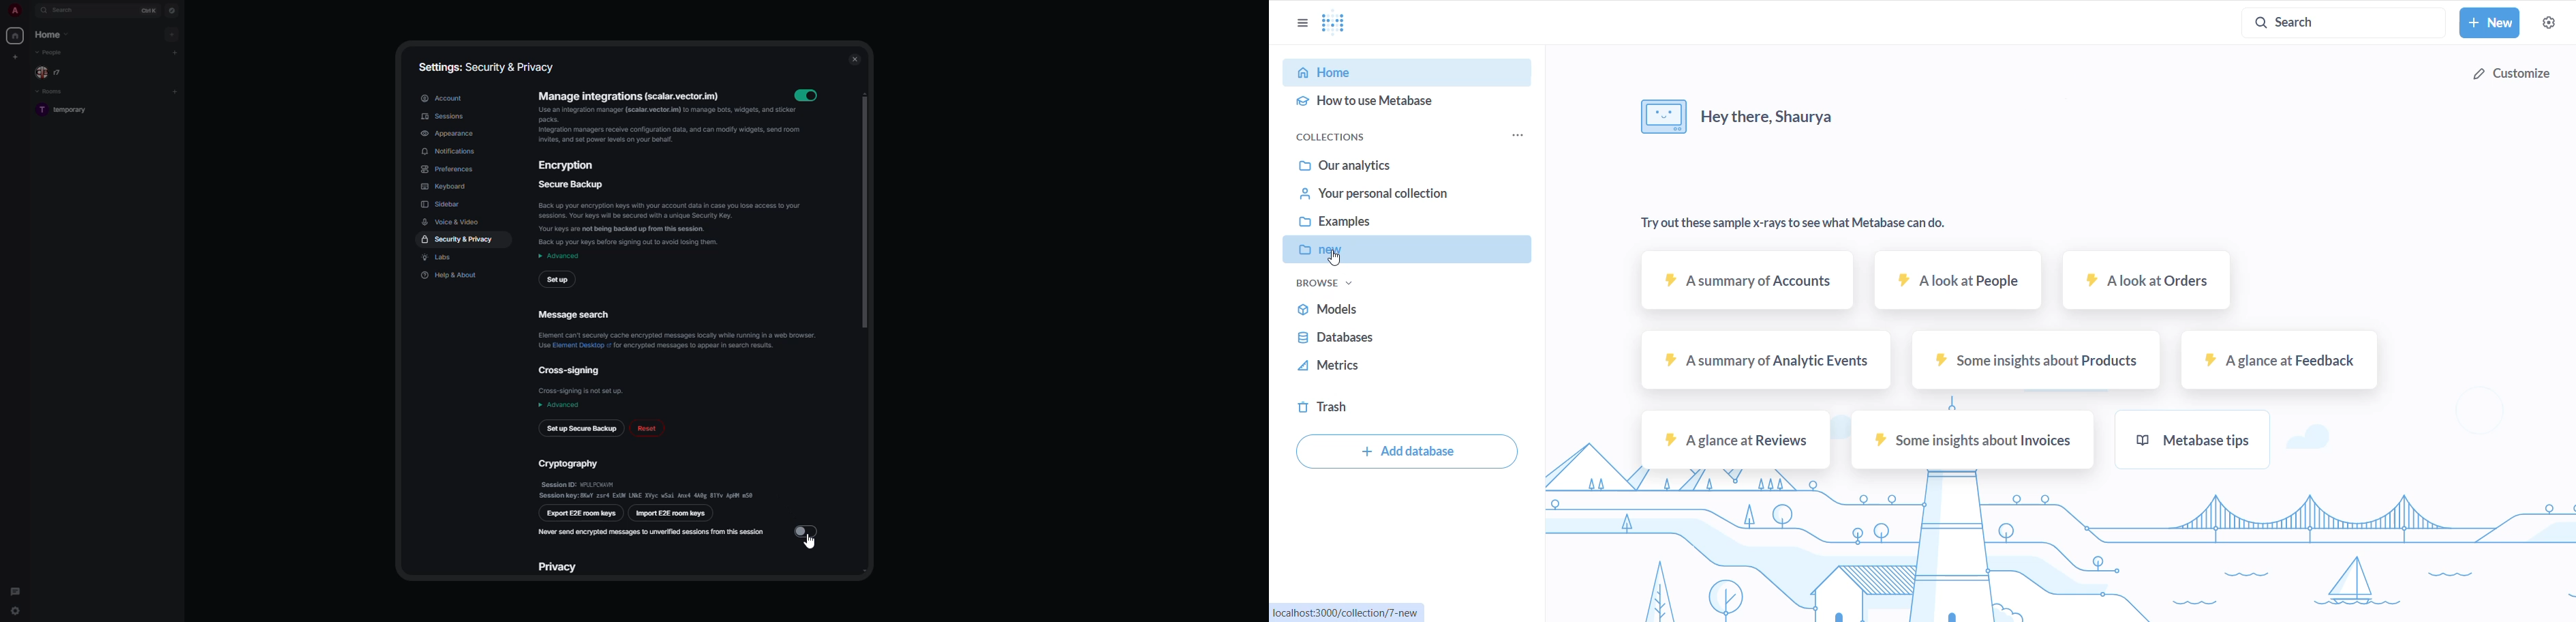 The width and height of the screenshot is (2576, 644). Describe the element at coordinates (676, 328) in the screenshot. I see `message search element can't securely cache encrypted messages locally while running in a web browser use element desktop for encrypted messages to appear in search results ` at that location.